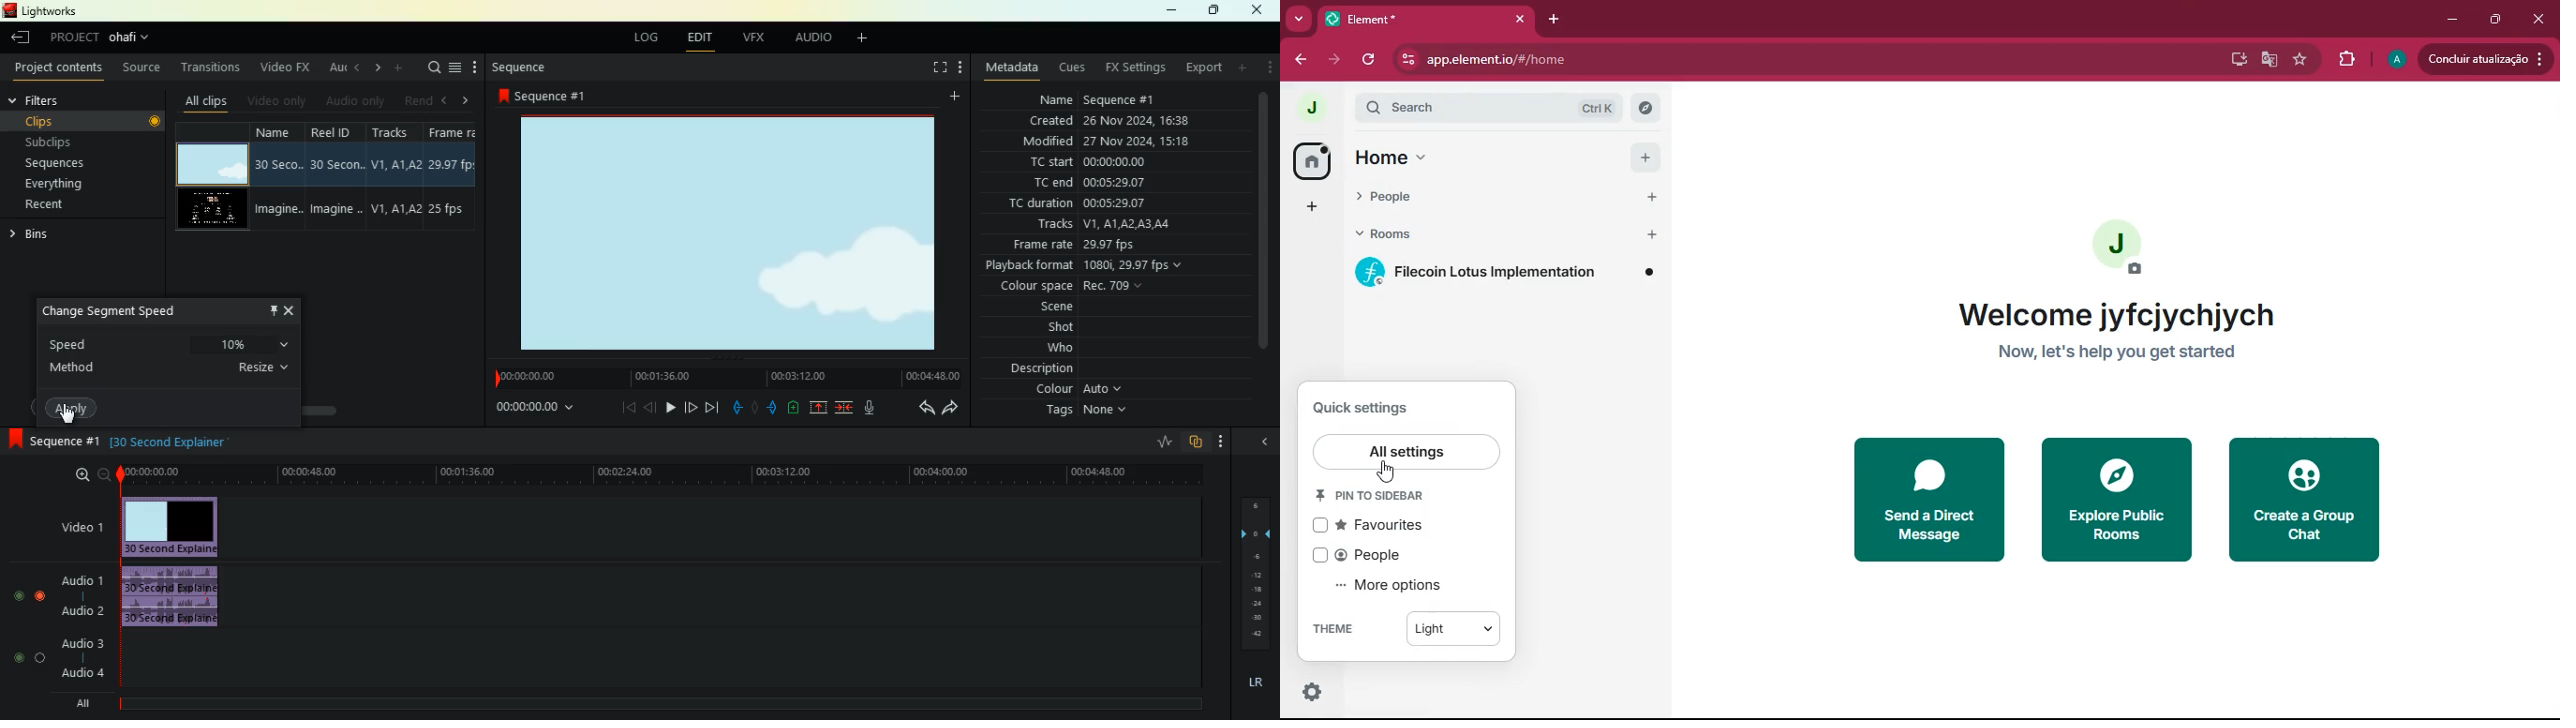 The width and height of the screenshot is (2576, 728). I want to click on Close, so click(1518, 20).